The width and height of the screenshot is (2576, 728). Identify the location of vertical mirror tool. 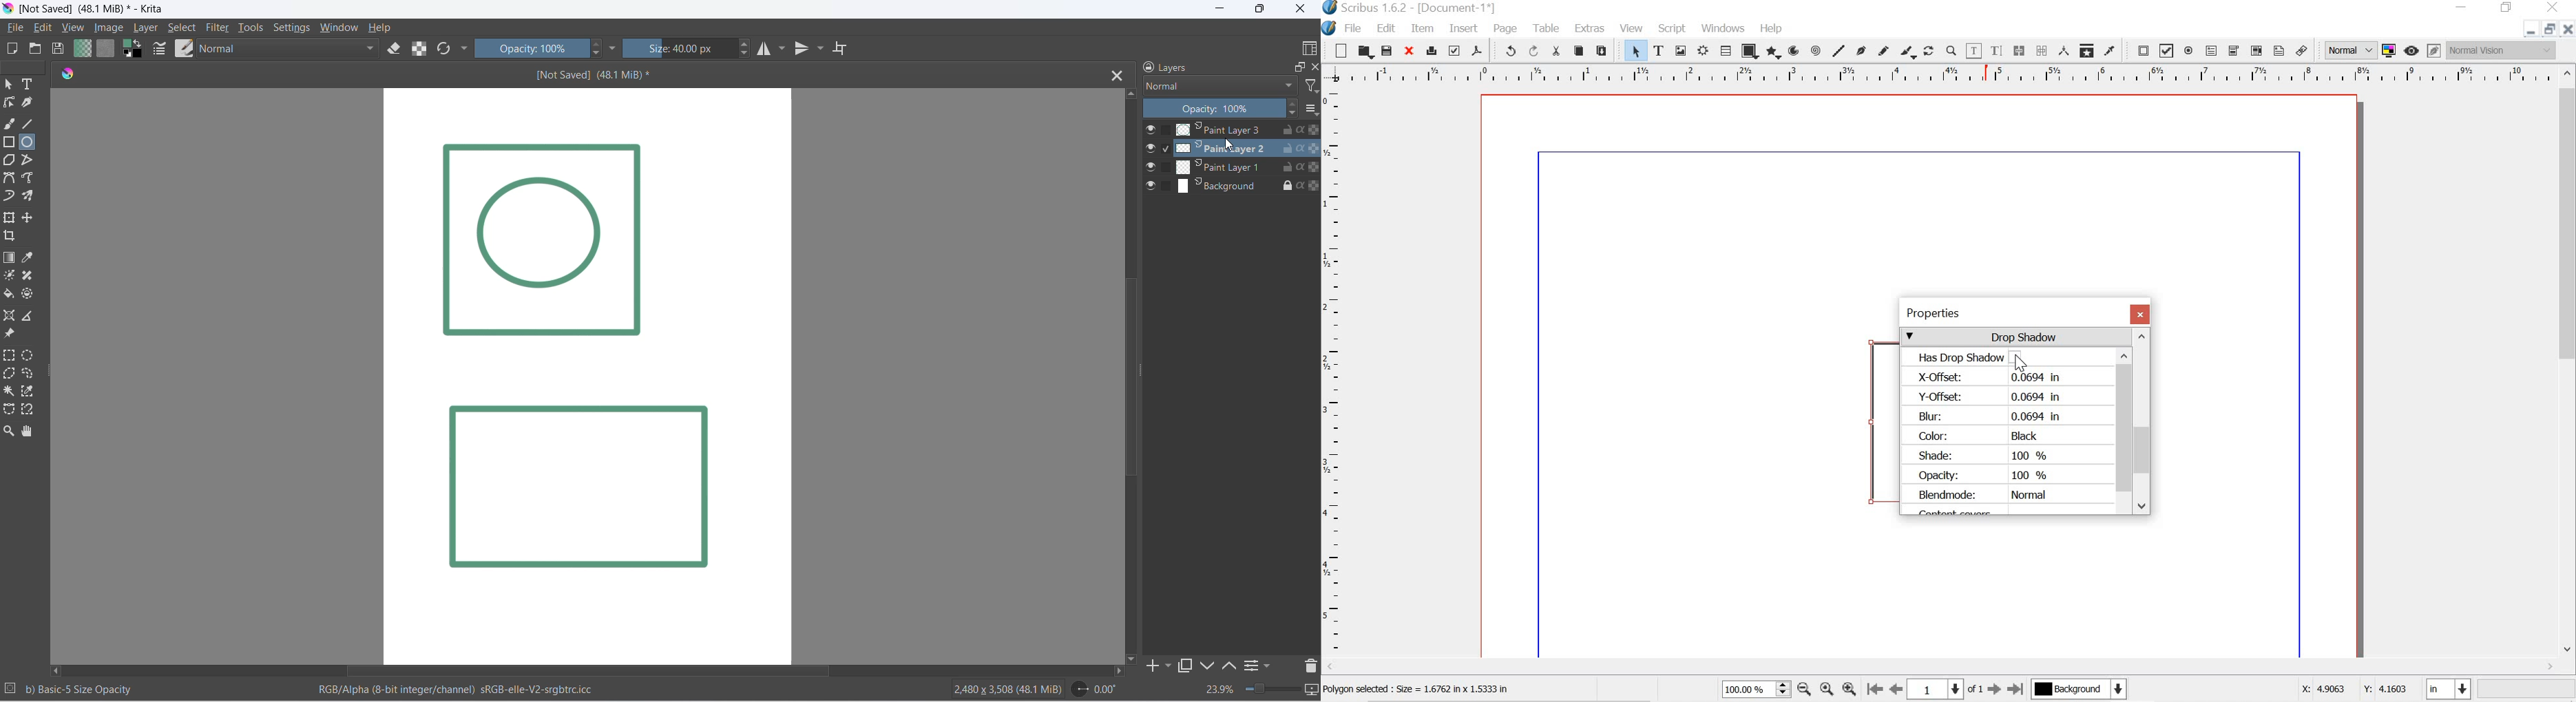
(811, 49).